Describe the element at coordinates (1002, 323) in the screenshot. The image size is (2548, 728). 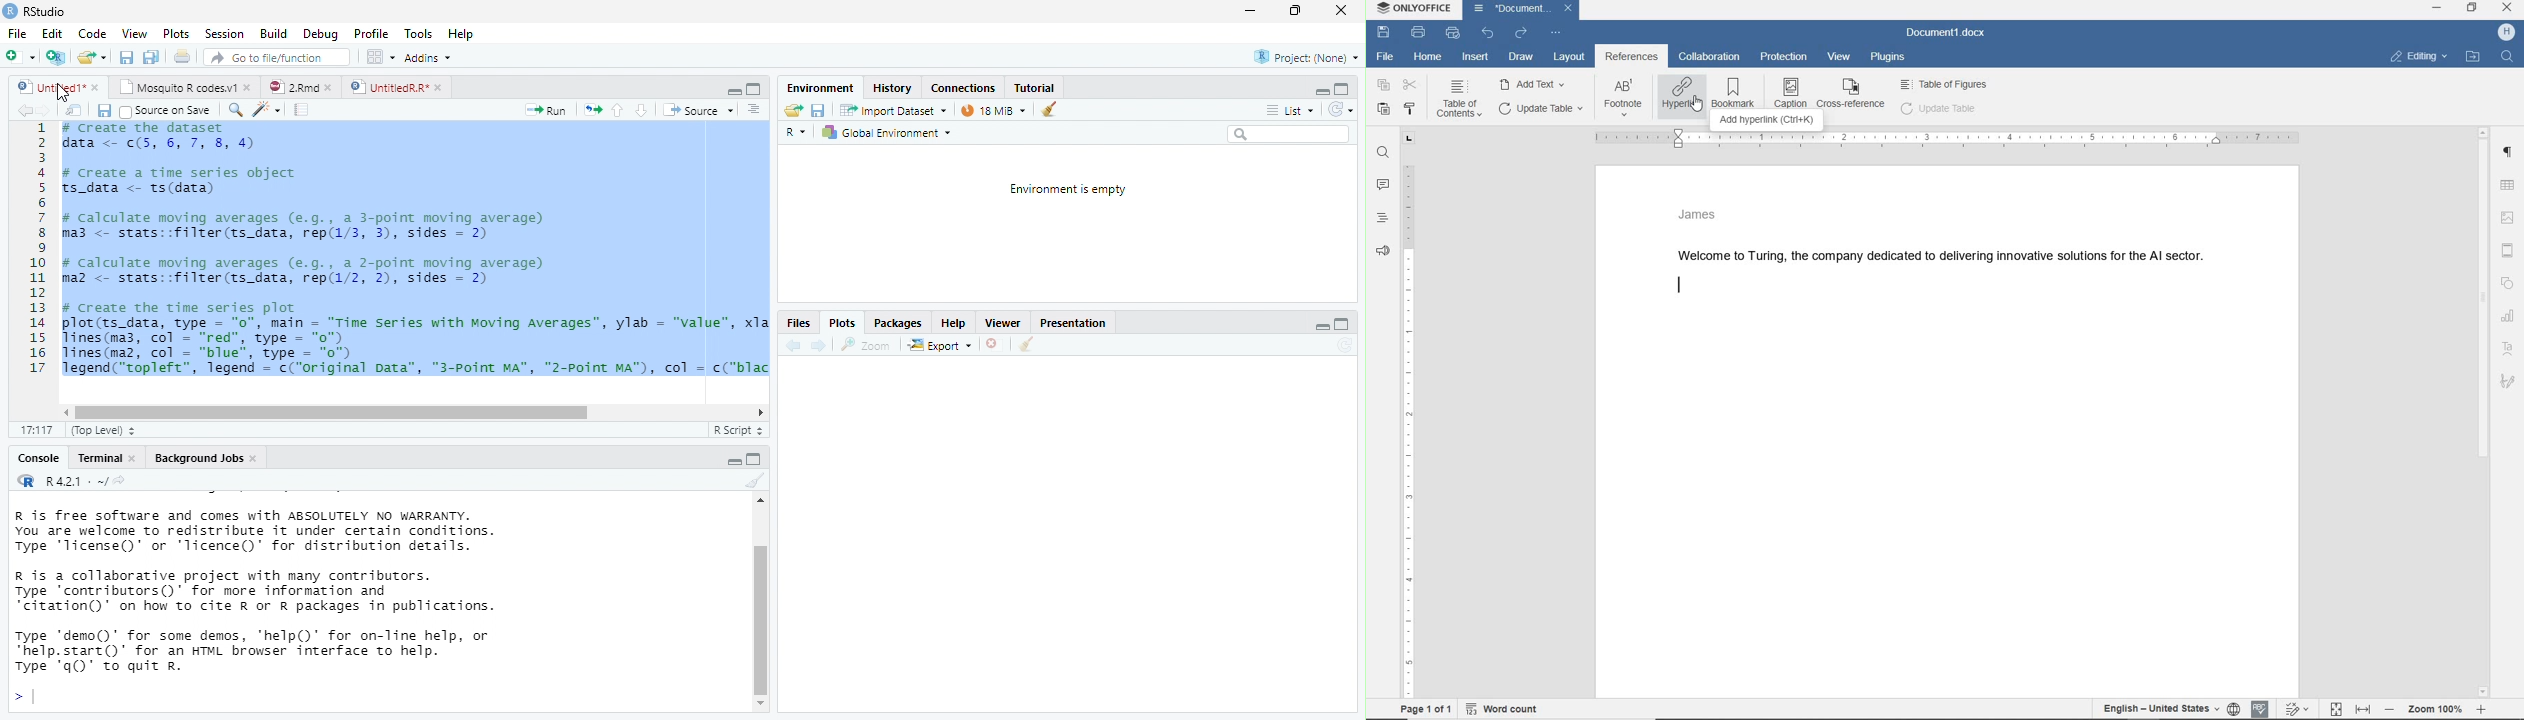
I see `Viewer` at that location.